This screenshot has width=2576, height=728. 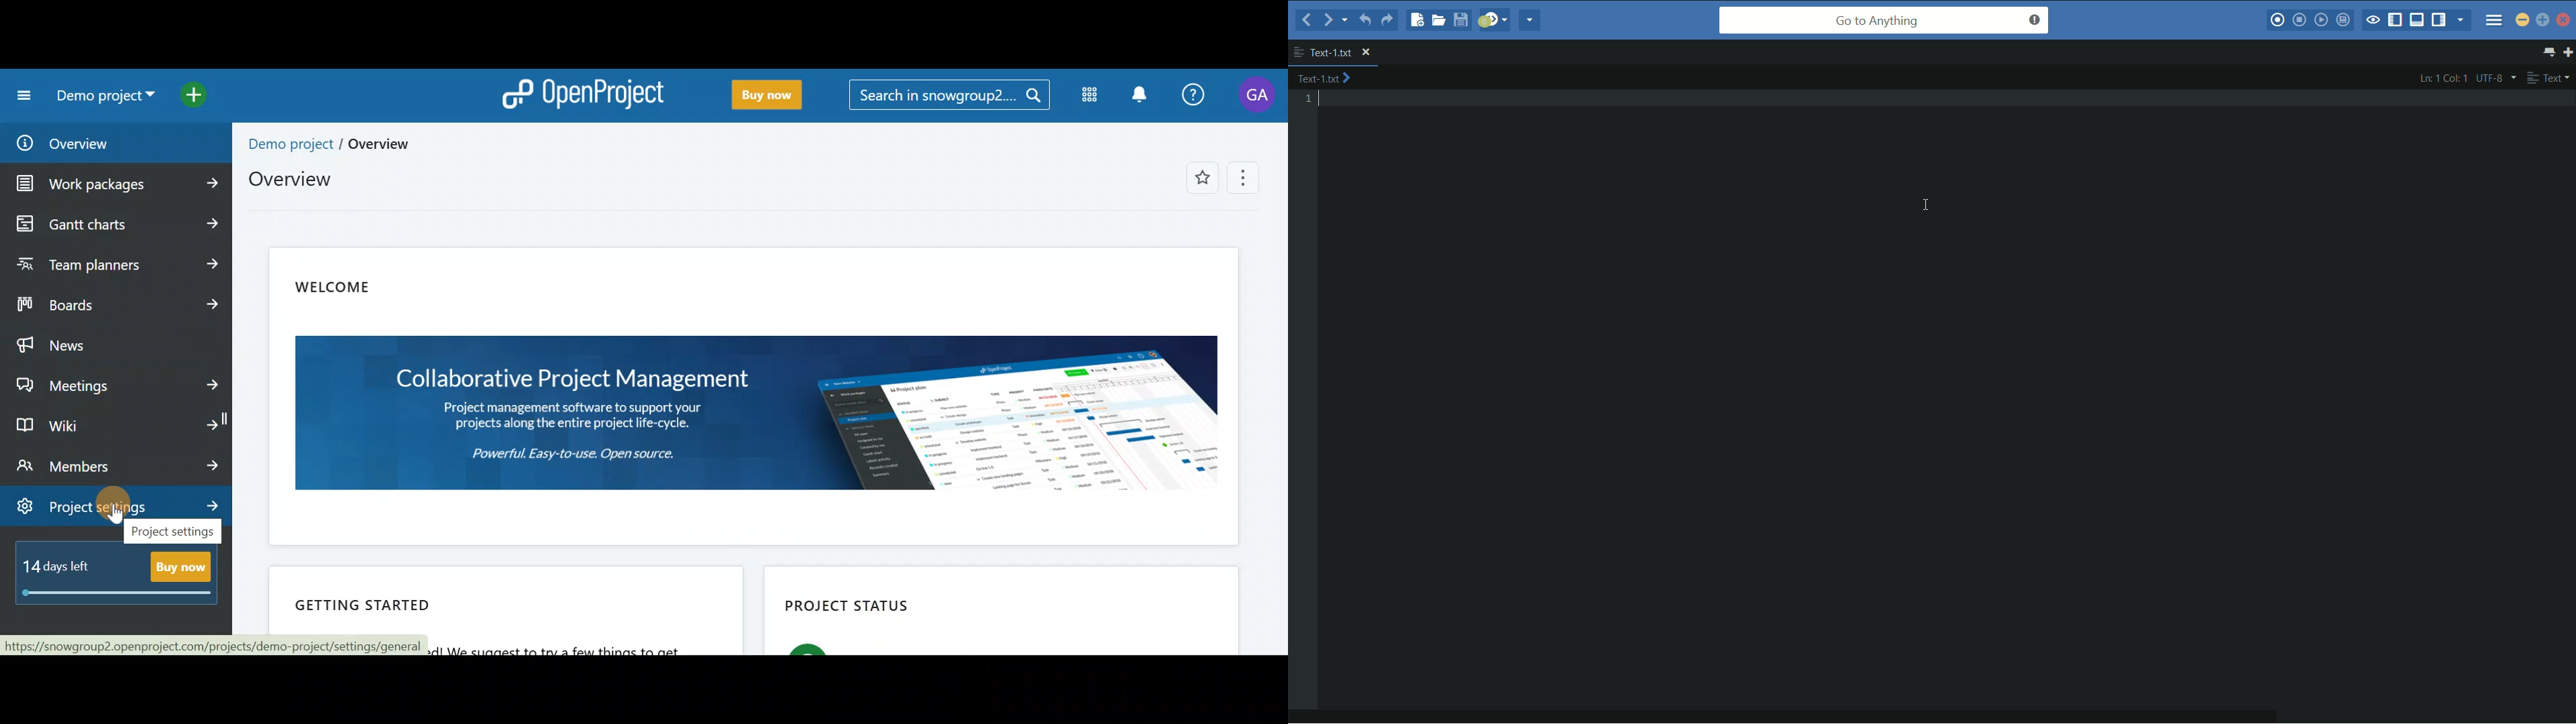 What do you see at coordinates (2373, 21) in the screenshot?
I see `toggle focus mode` at bounding box center [2373, 21].